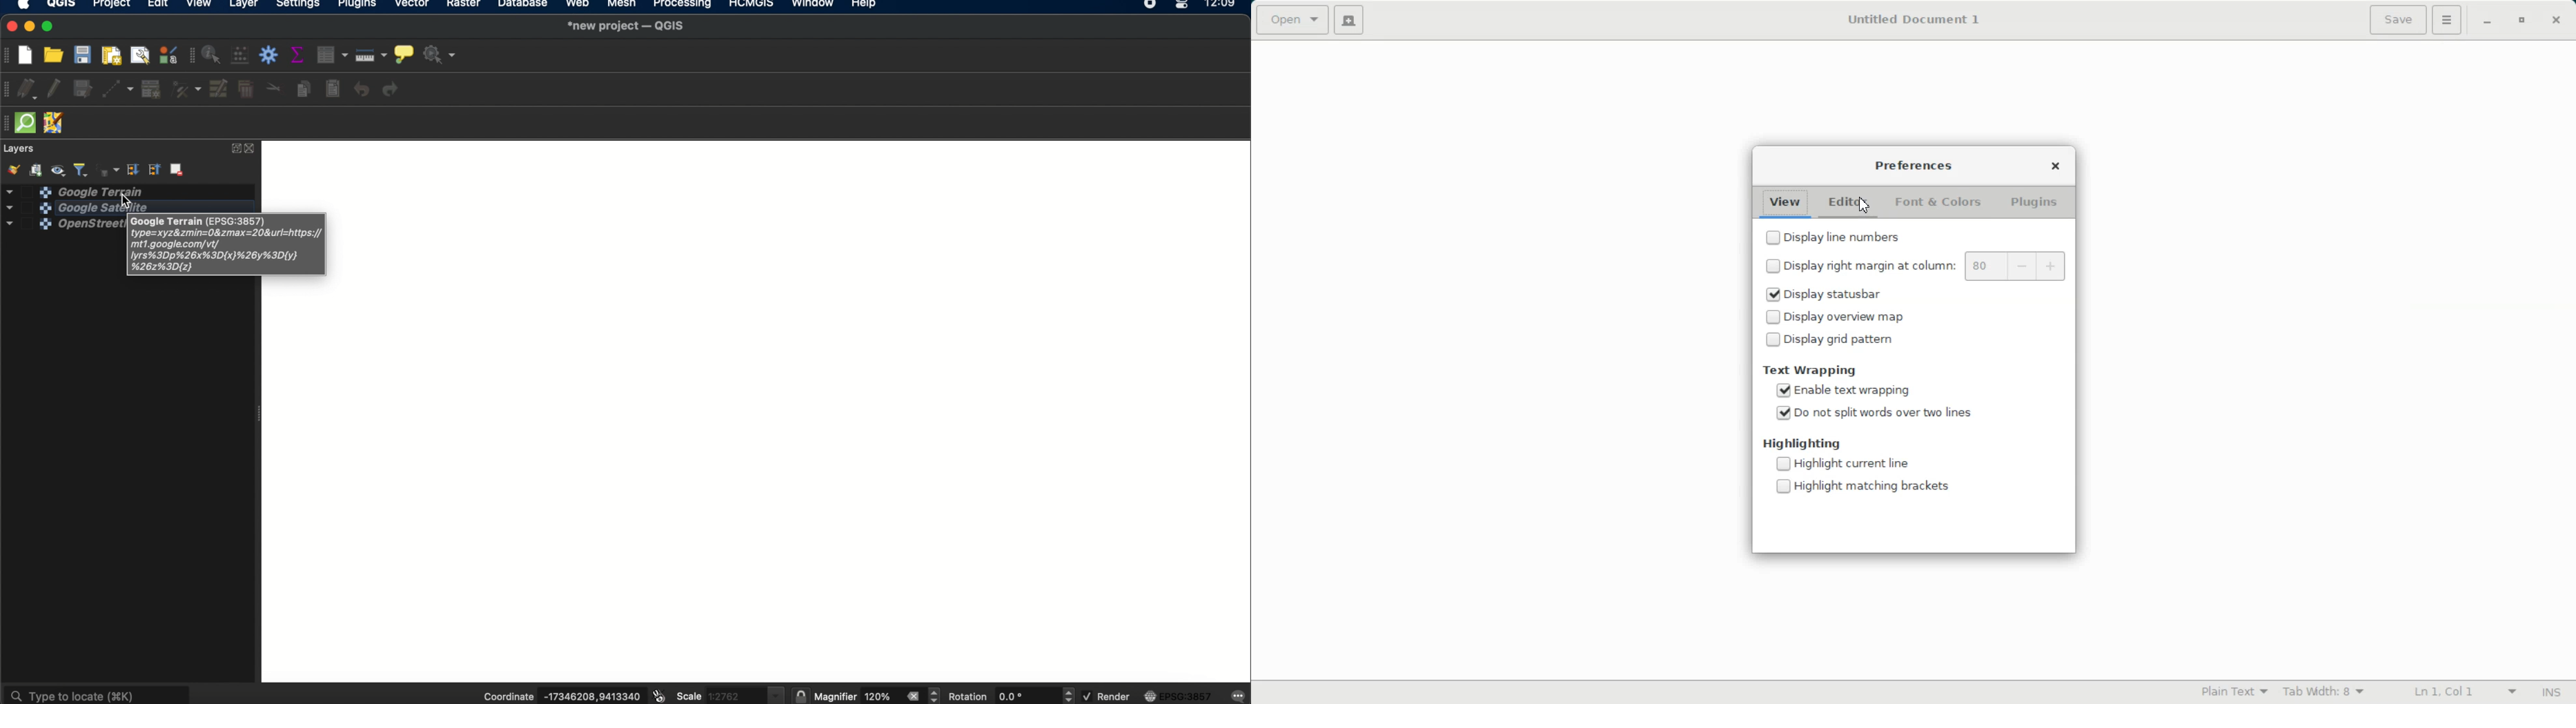 This screenshot has width=2576, height=728. What do you see at coordinates (2521, 21) in the screenshot?
I see `Restore` at bounding box center [2521, 21].